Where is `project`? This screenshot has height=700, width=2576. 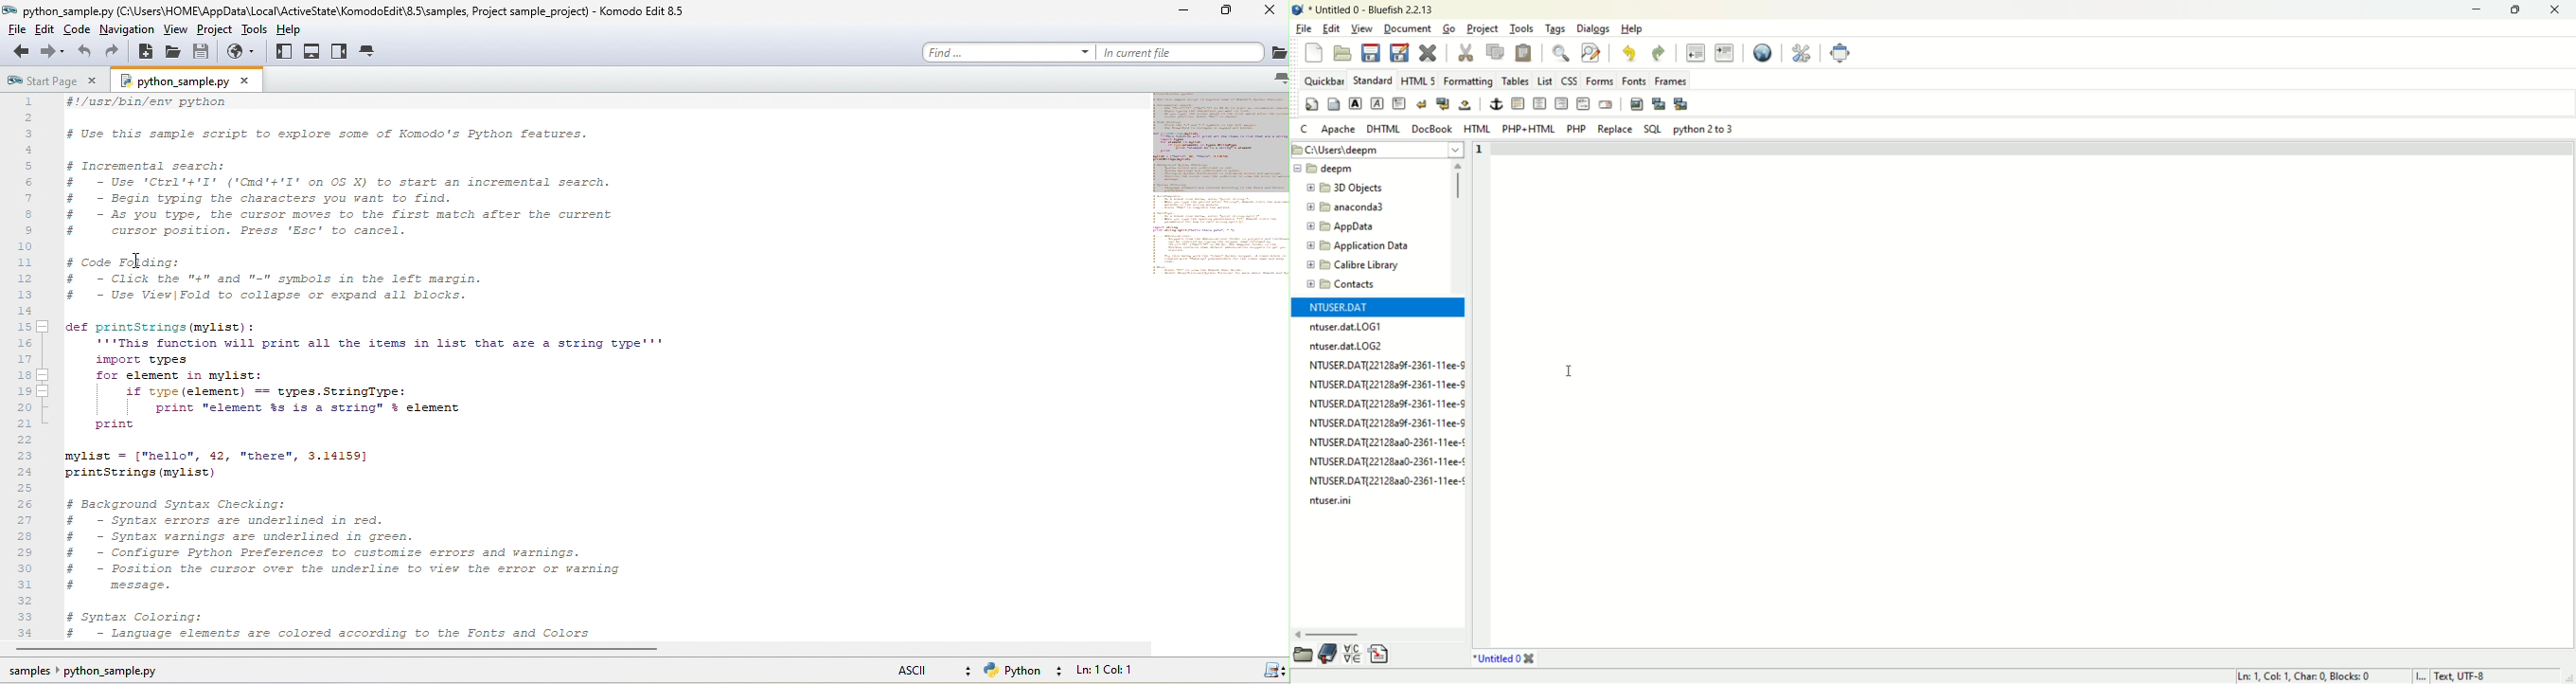
project is located at coordinates (222, 33).